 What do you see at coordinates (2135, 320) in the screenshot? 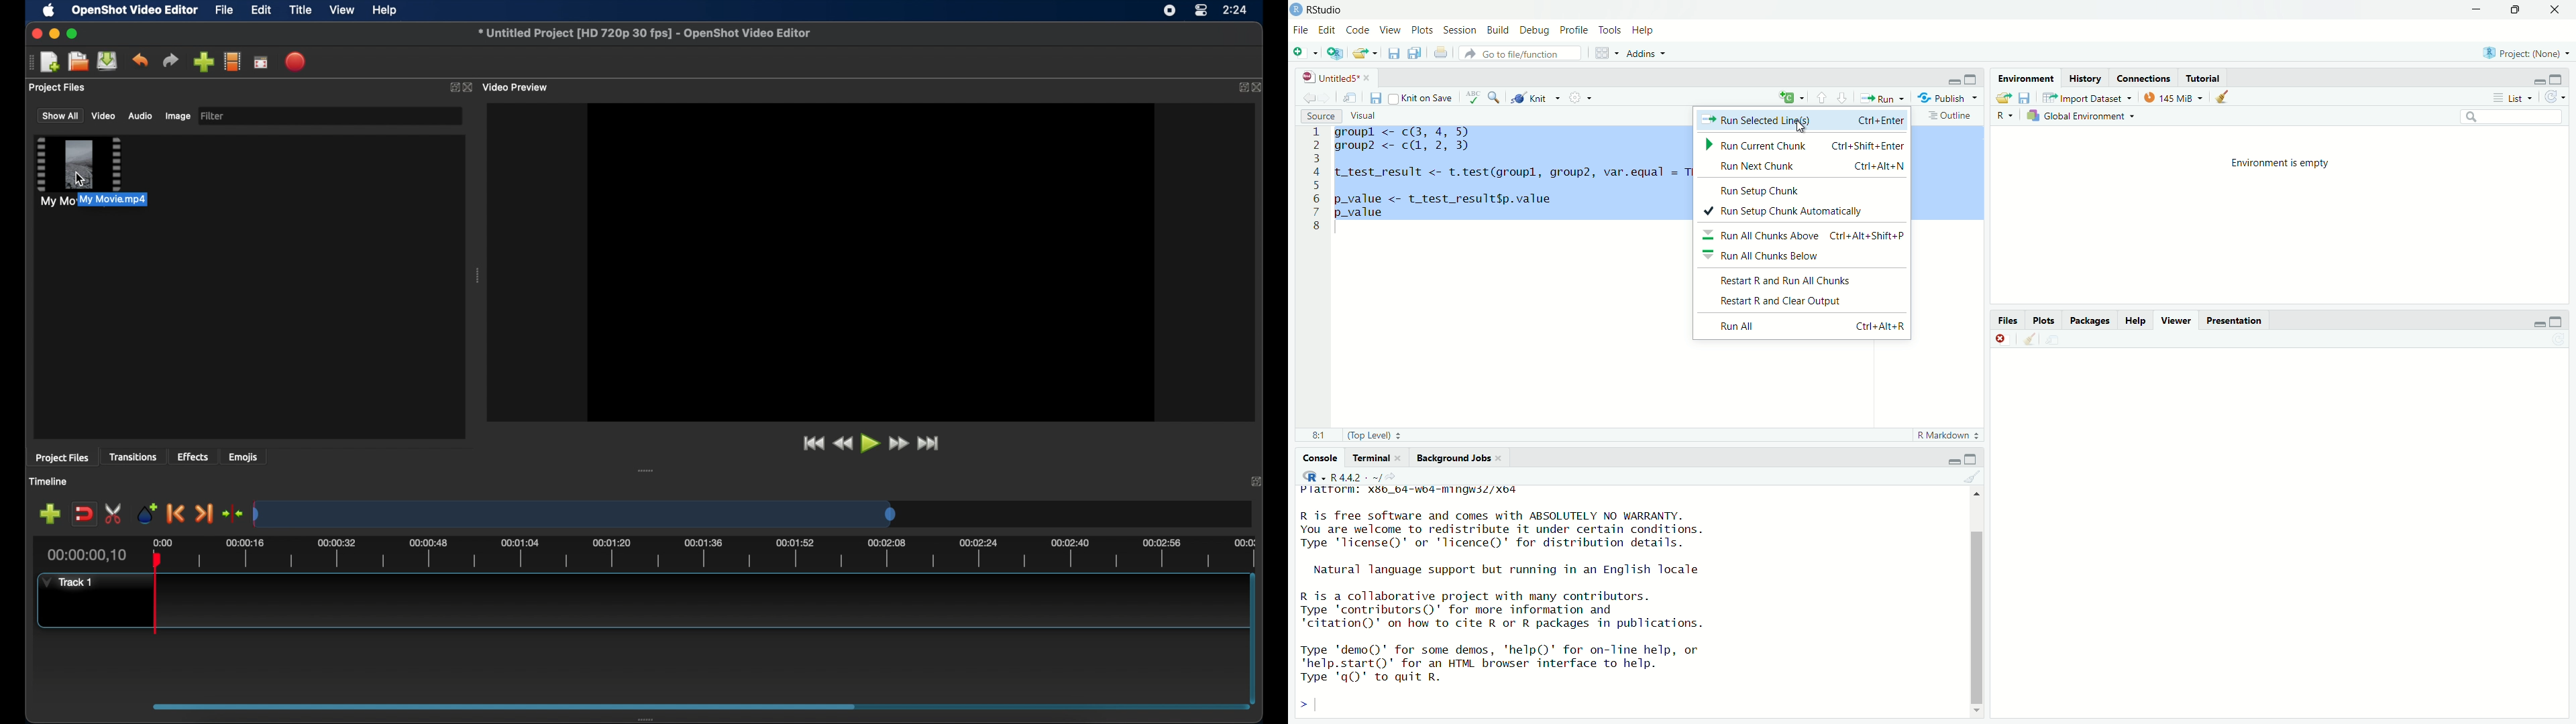
I see `Help` at bounding box center [2135, 320].